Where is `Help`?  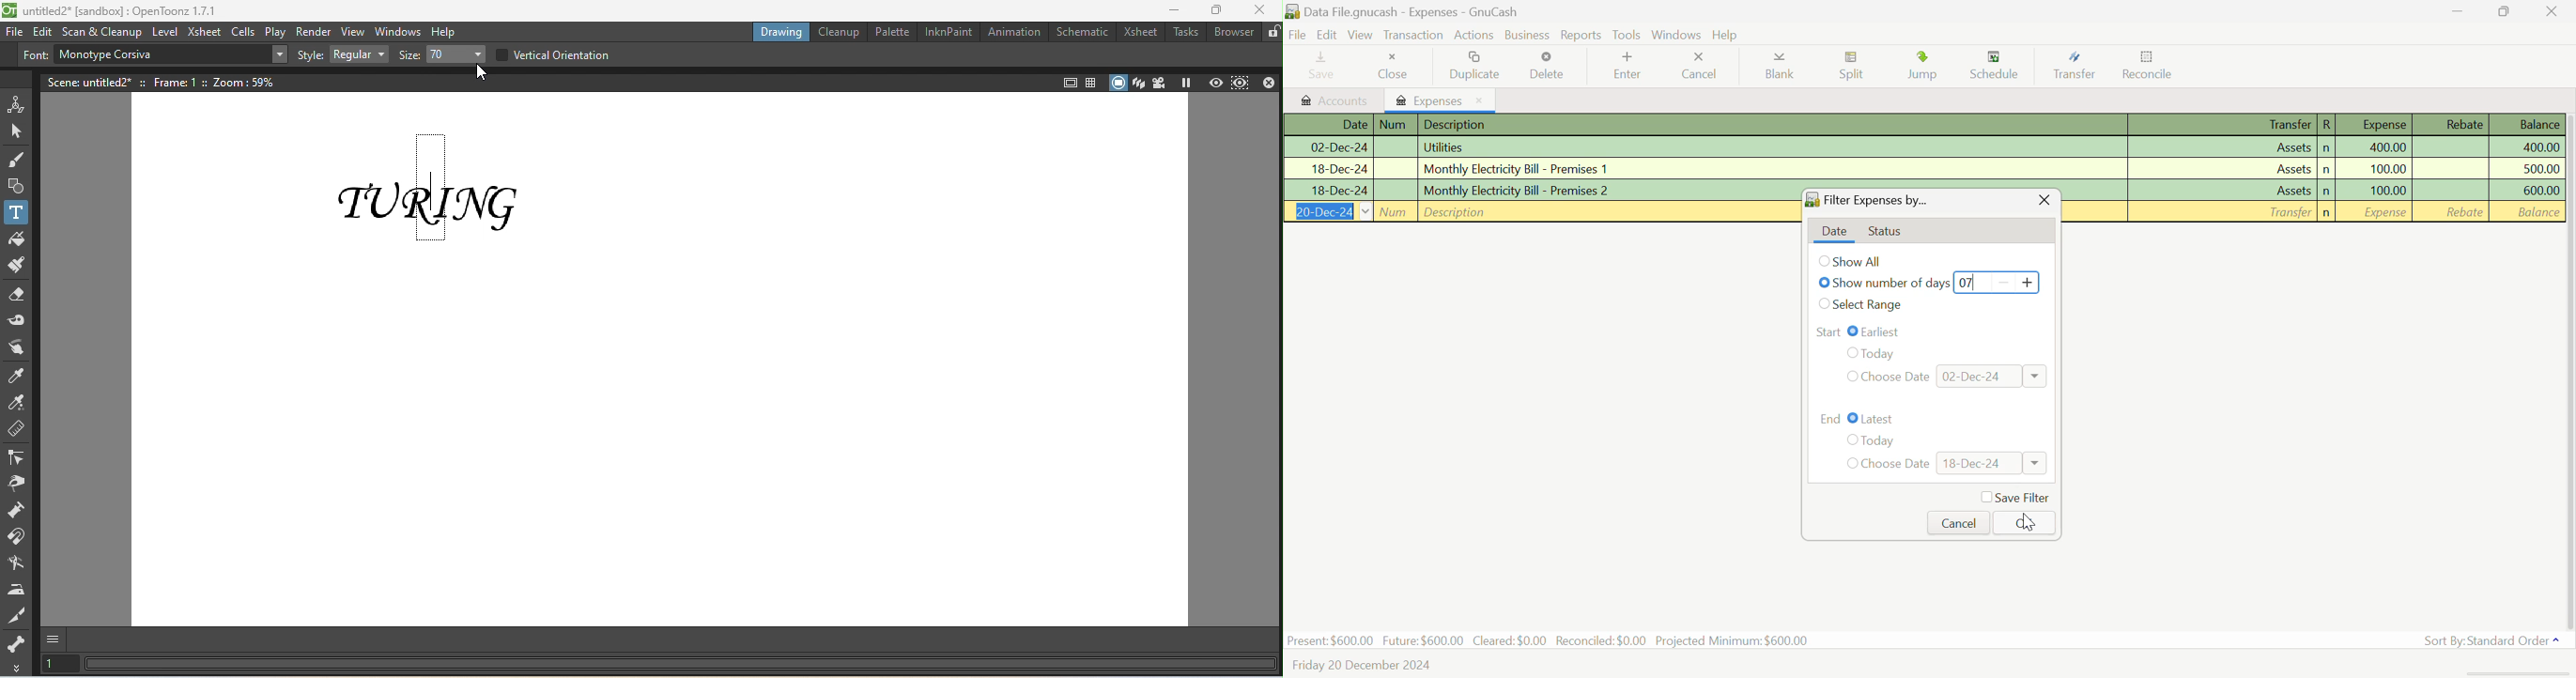 Help is located at coordinates (1725, 34).